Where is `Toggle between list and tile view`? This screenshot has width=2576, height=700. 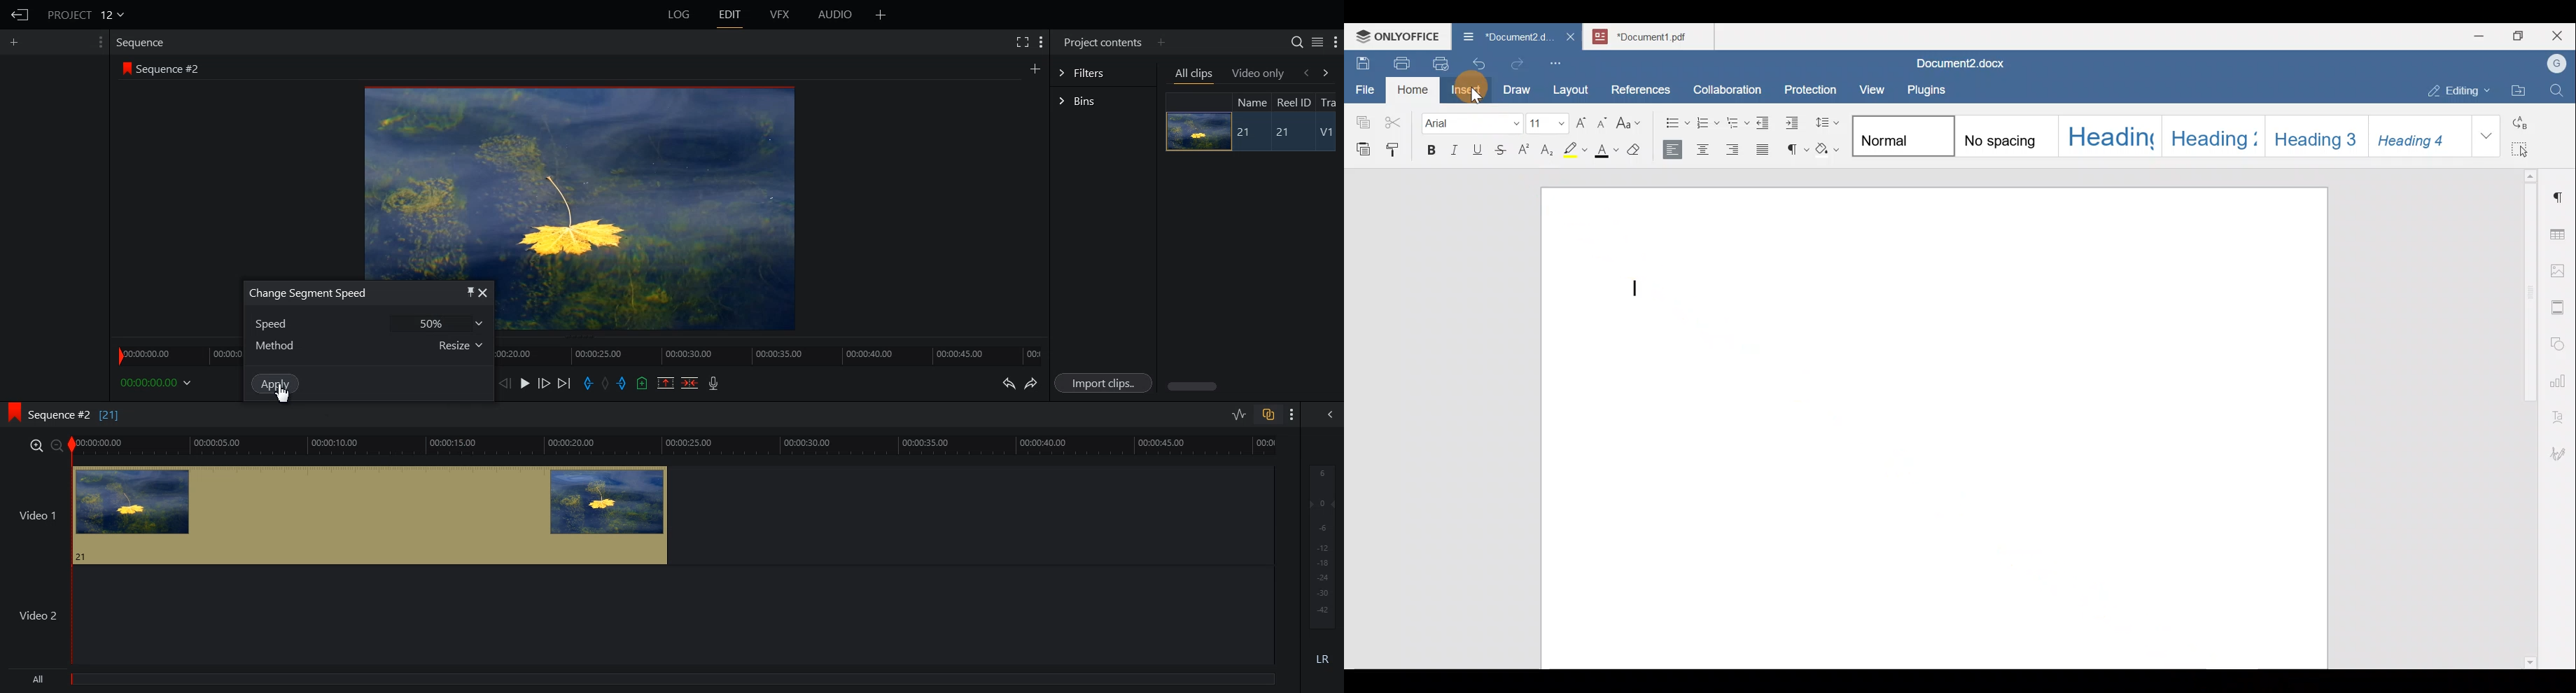 Toggle between list and tile view is located at coordinates (1317, 42).